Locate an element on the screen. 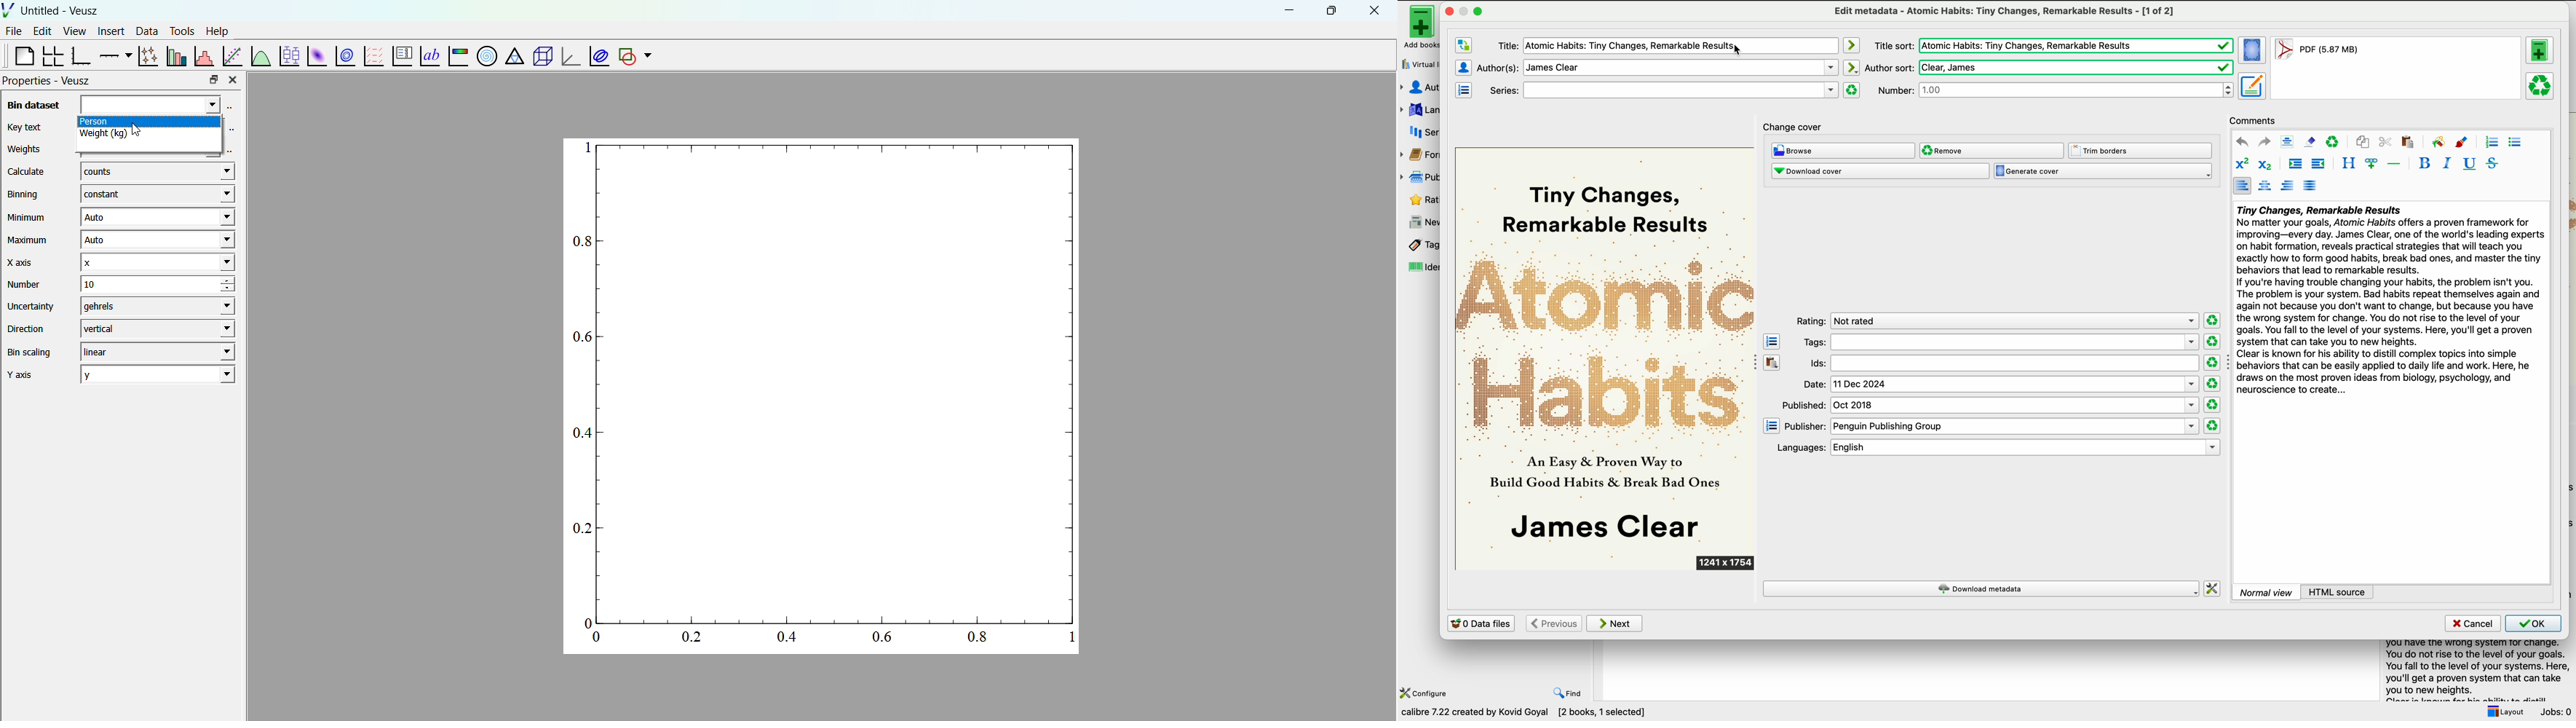  swap the author and title is located at coordinates (1463, 46).